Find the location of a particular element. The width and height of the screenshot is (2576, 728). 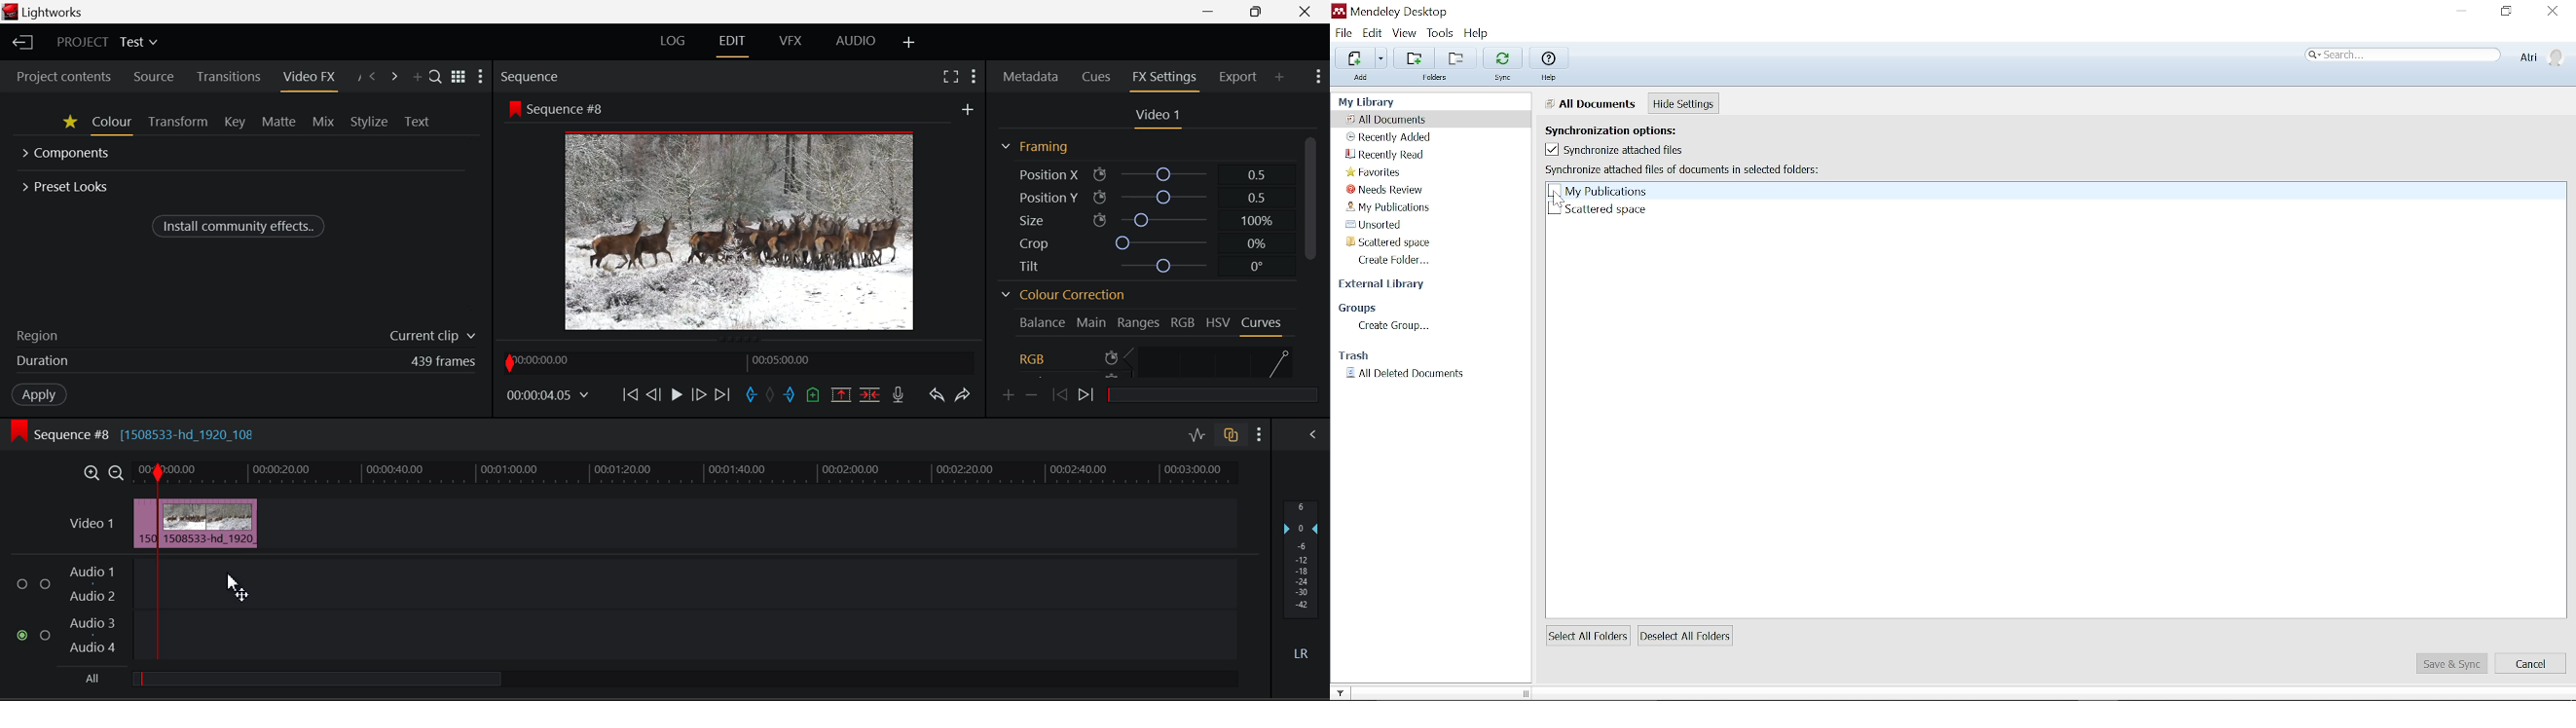

Record Voiceover is located at coordinates (897, 396).